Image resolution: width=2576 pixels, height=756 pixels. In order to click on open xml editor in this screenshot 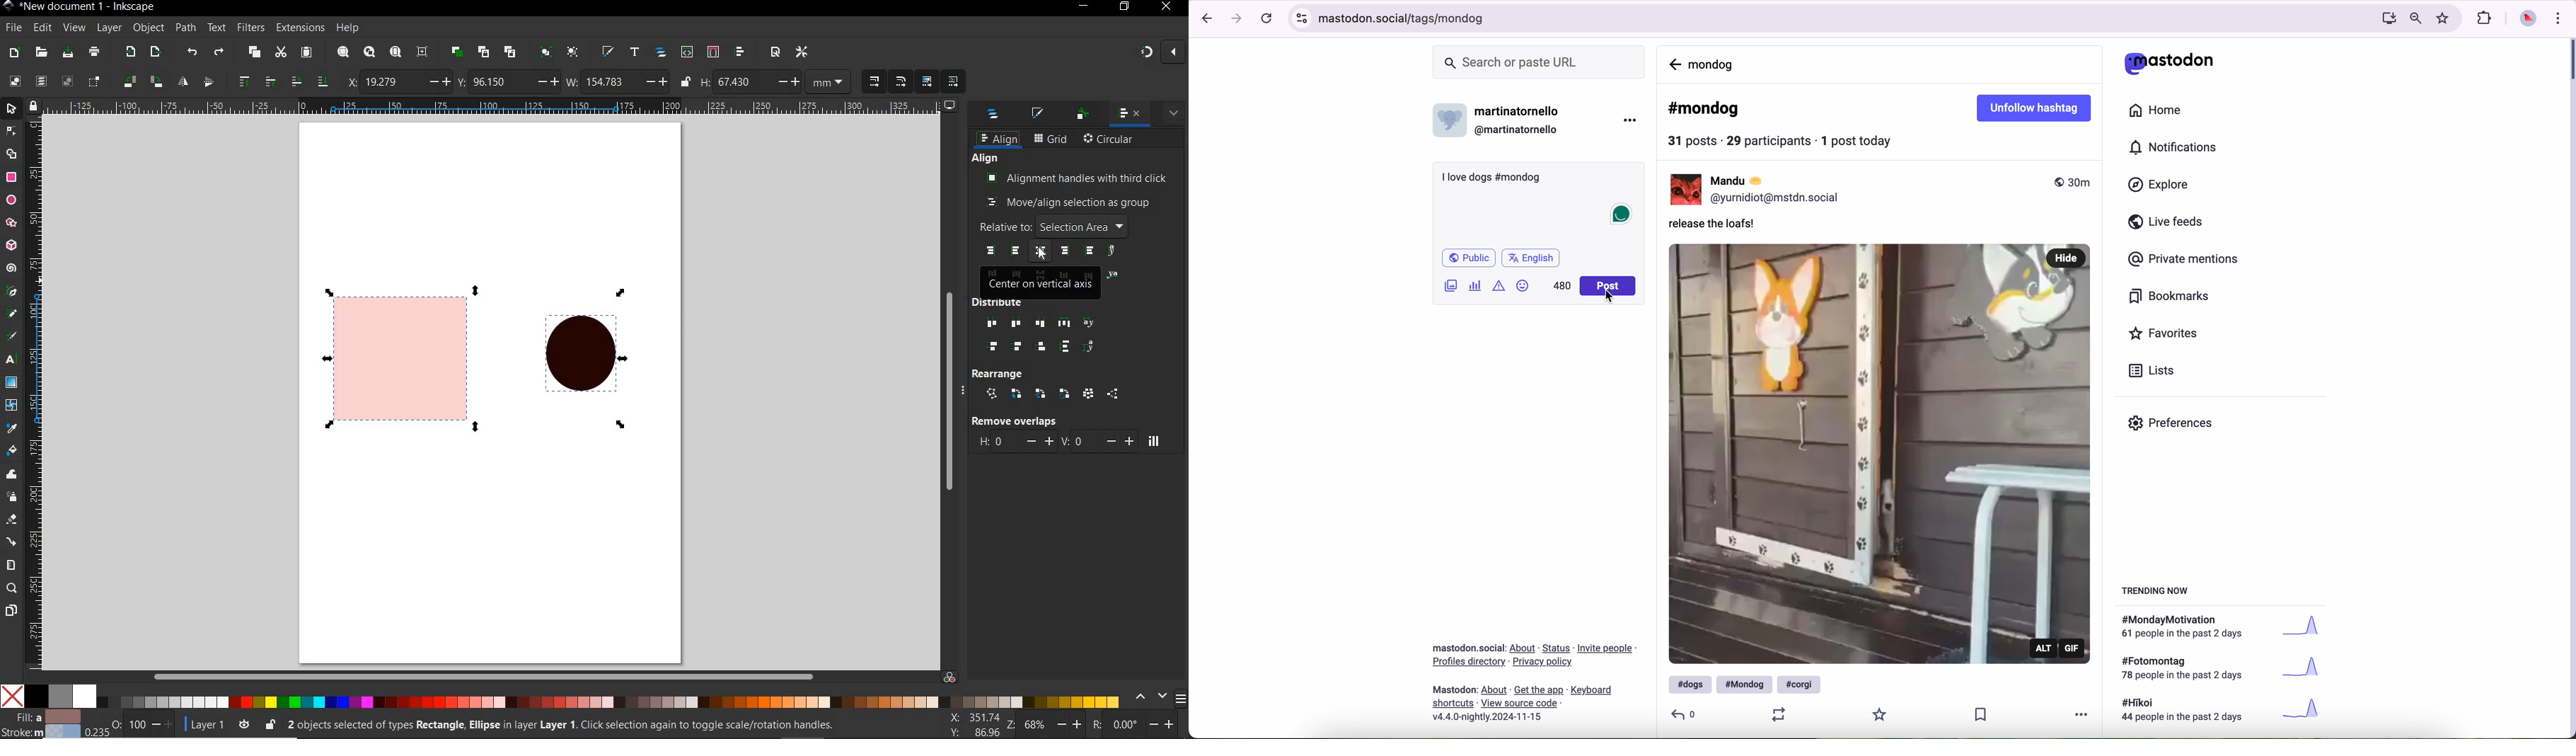, I will do `click(687, 52)`.